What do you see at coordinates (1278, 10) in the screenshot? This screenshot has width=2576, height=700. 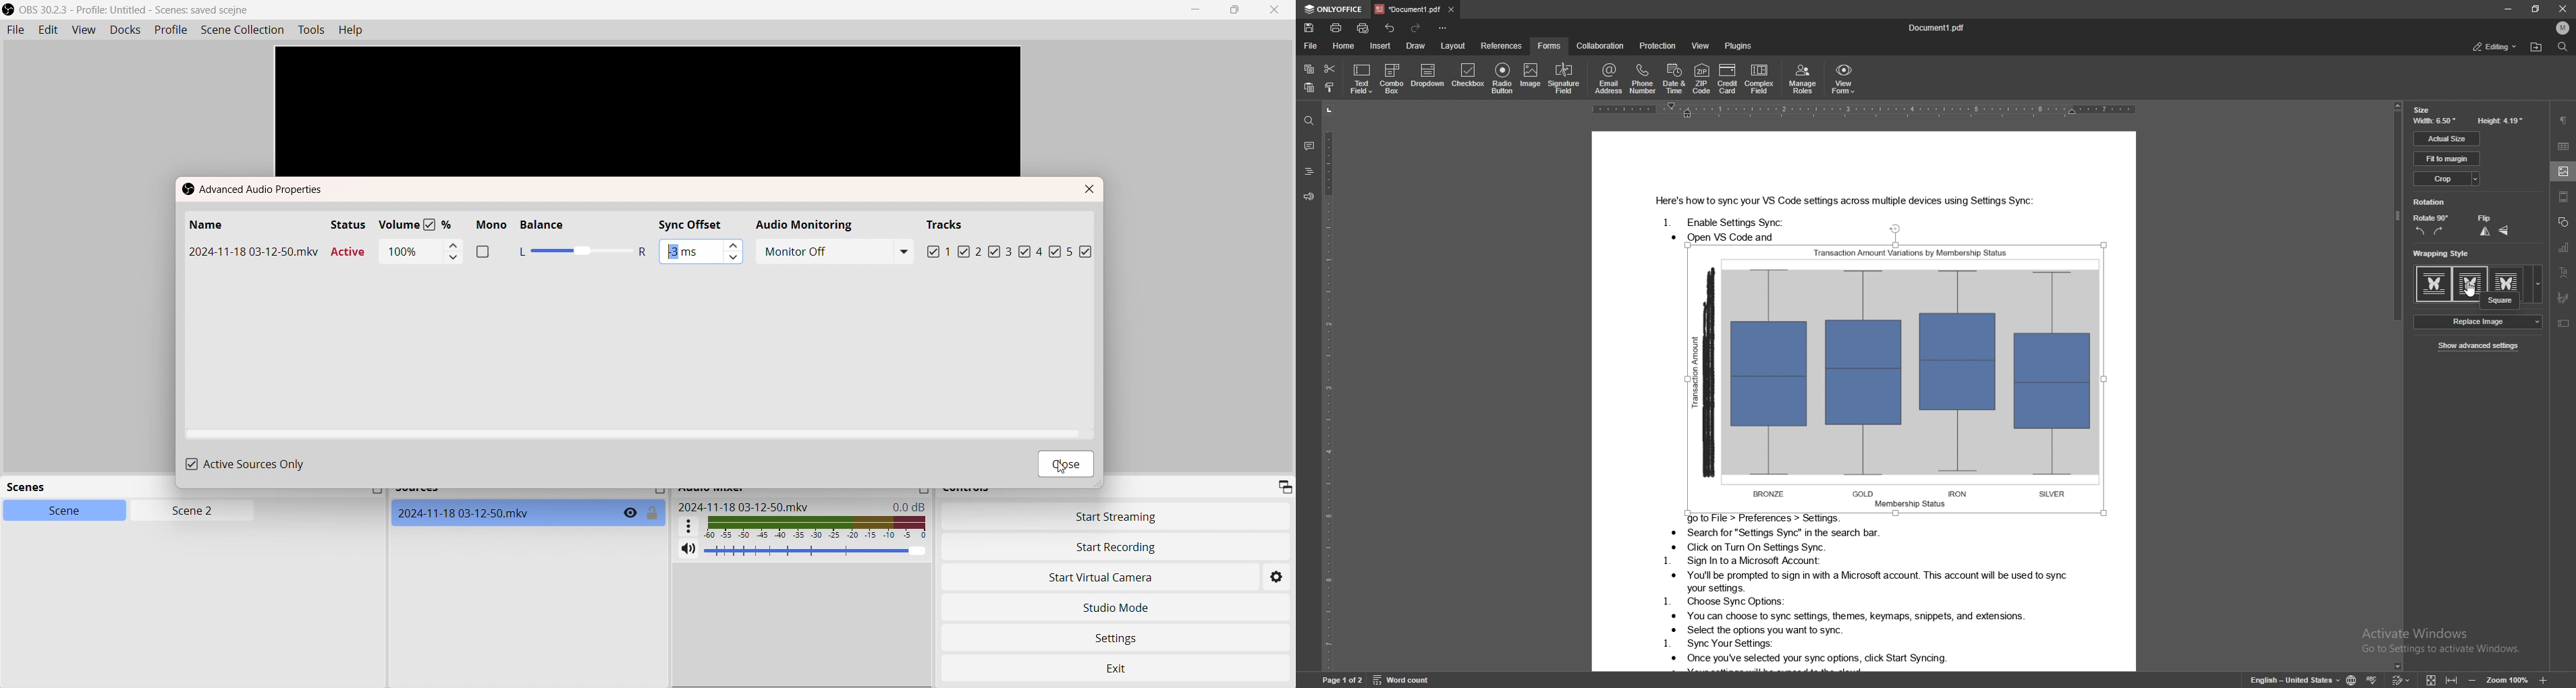 I see `Close` at bounding box center [1278, 10].